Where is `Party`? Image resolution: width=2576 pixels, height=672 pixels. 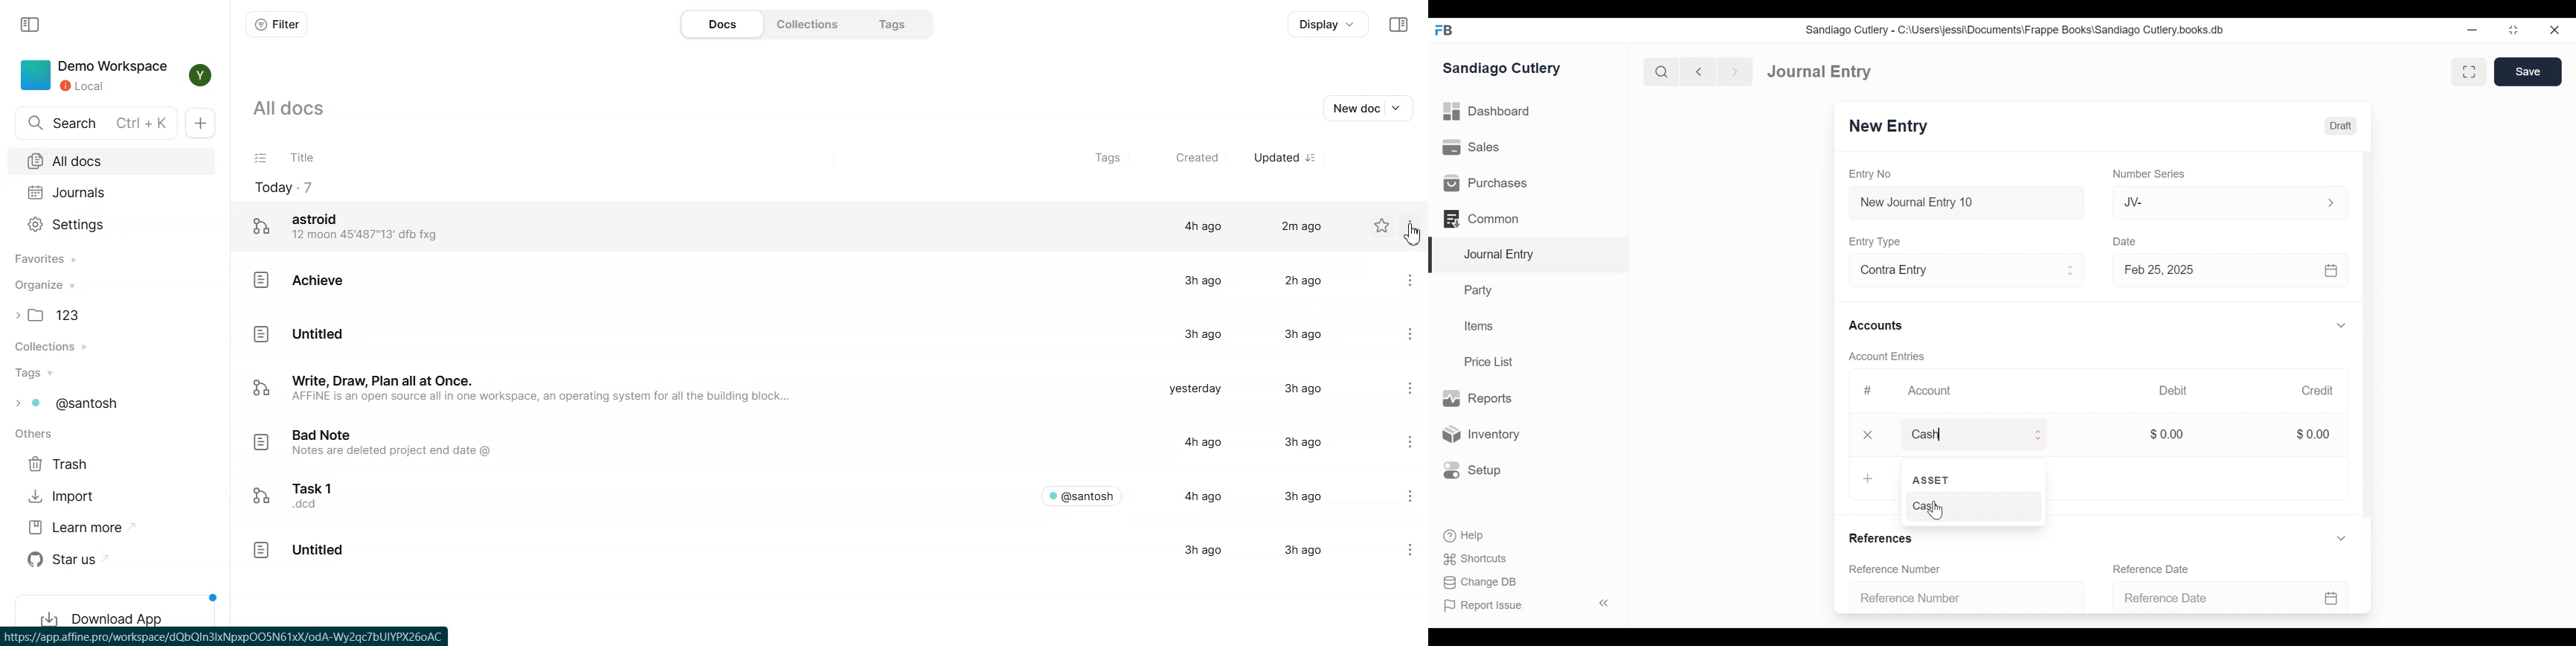
Party is located at coordinates (1477, 290).